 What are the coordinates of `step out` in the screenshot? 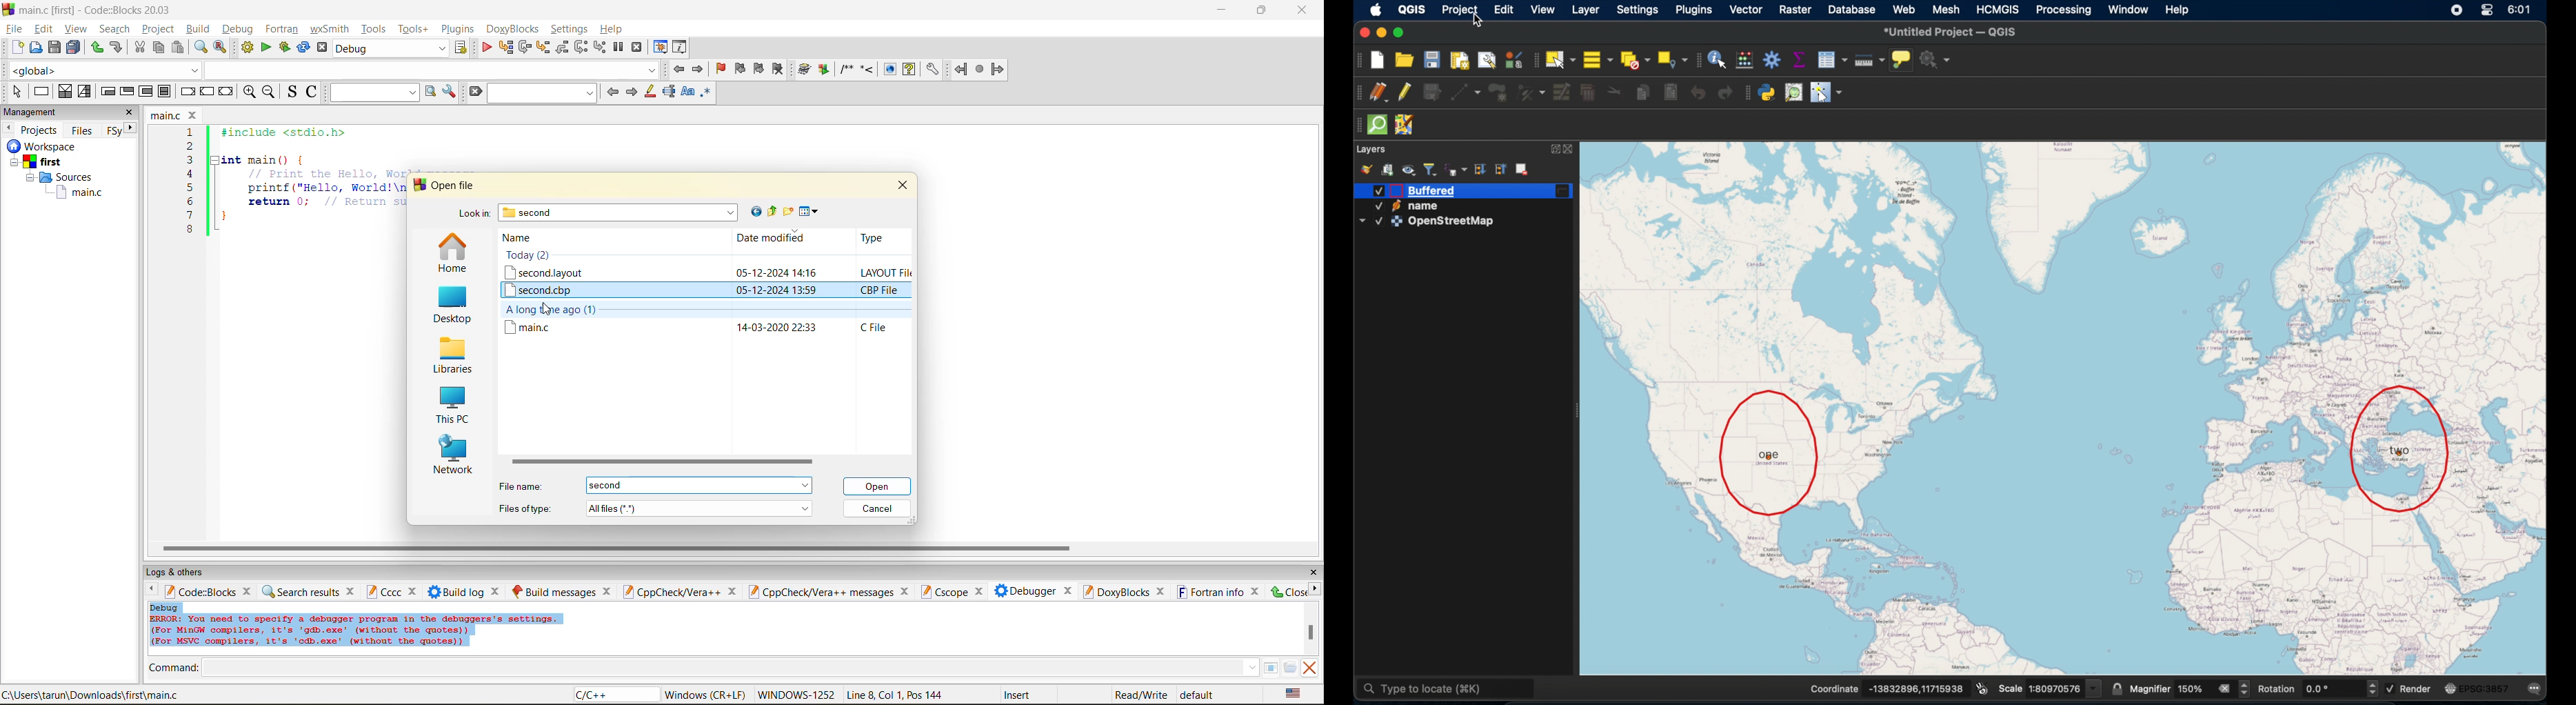 It's located at (561, 47).